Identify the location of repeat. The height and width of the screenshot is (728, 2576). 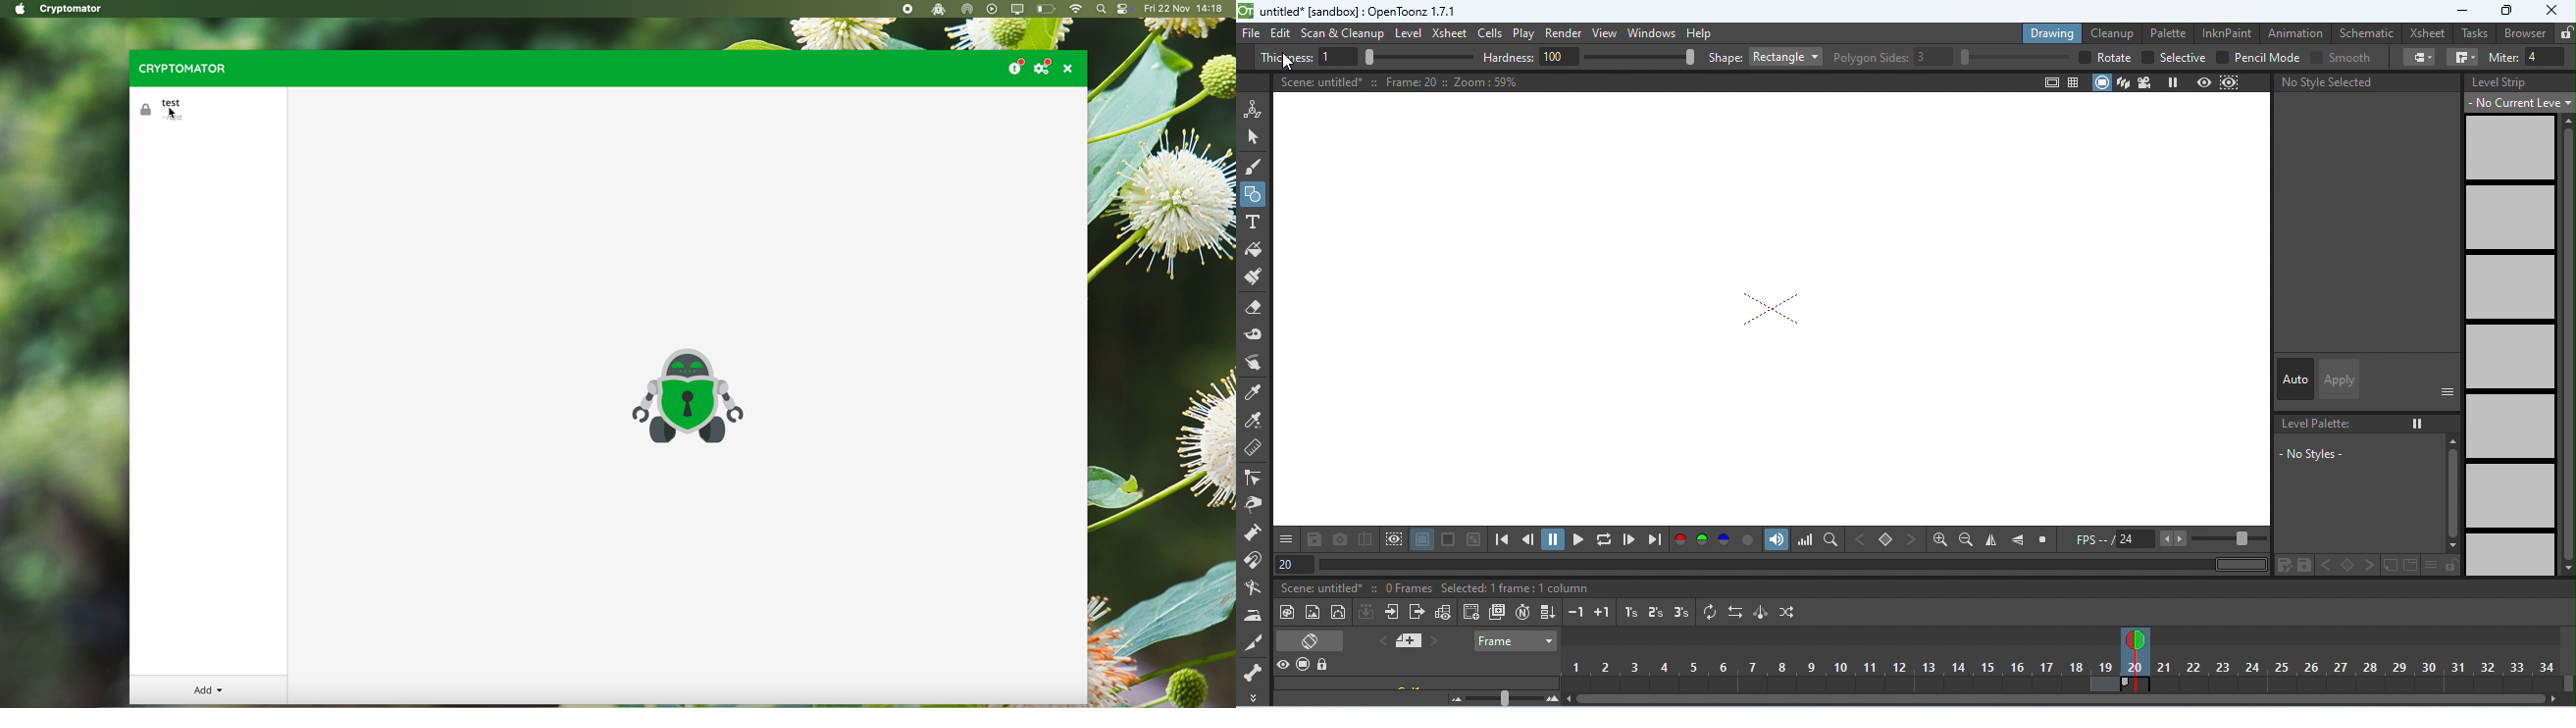
(1711, 612).